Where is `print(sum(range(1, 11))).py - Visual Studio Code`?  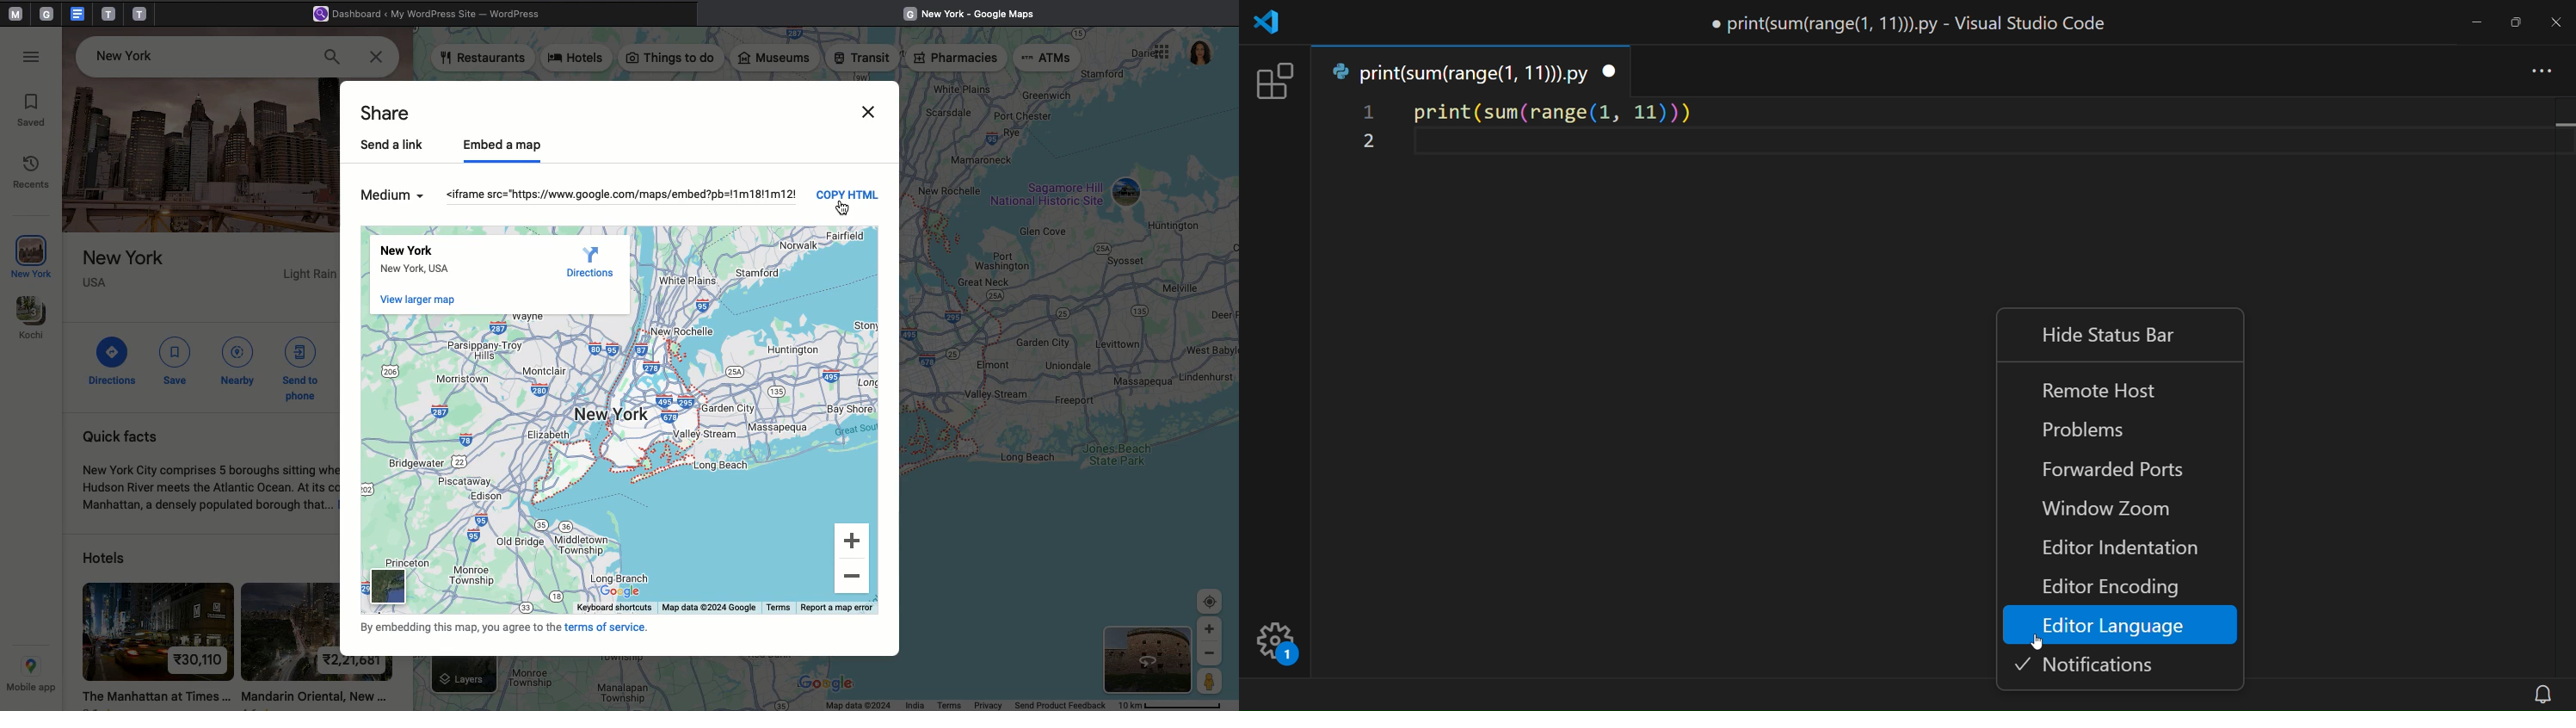 print(sum(range(1, 11))).py - Visual Studio Code is located at coordinates (1918, 24).